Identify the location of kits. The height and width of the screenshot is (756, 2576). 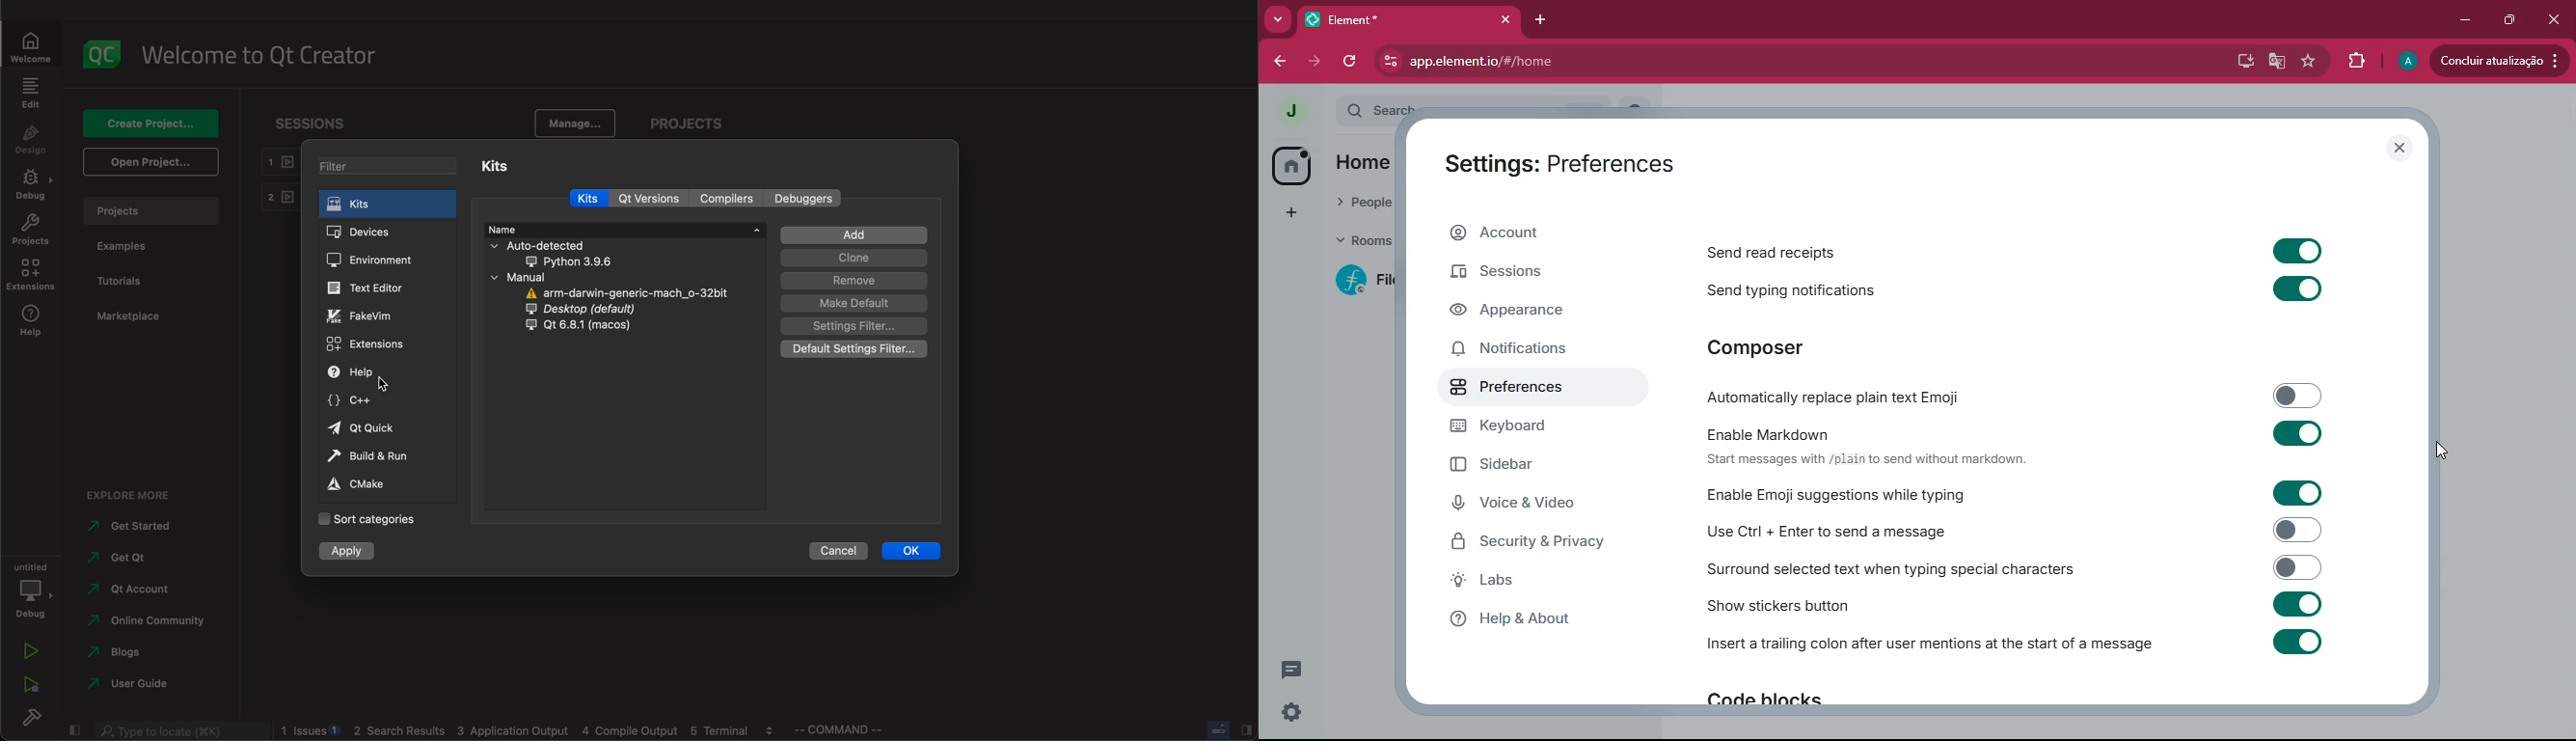
(502, 167).